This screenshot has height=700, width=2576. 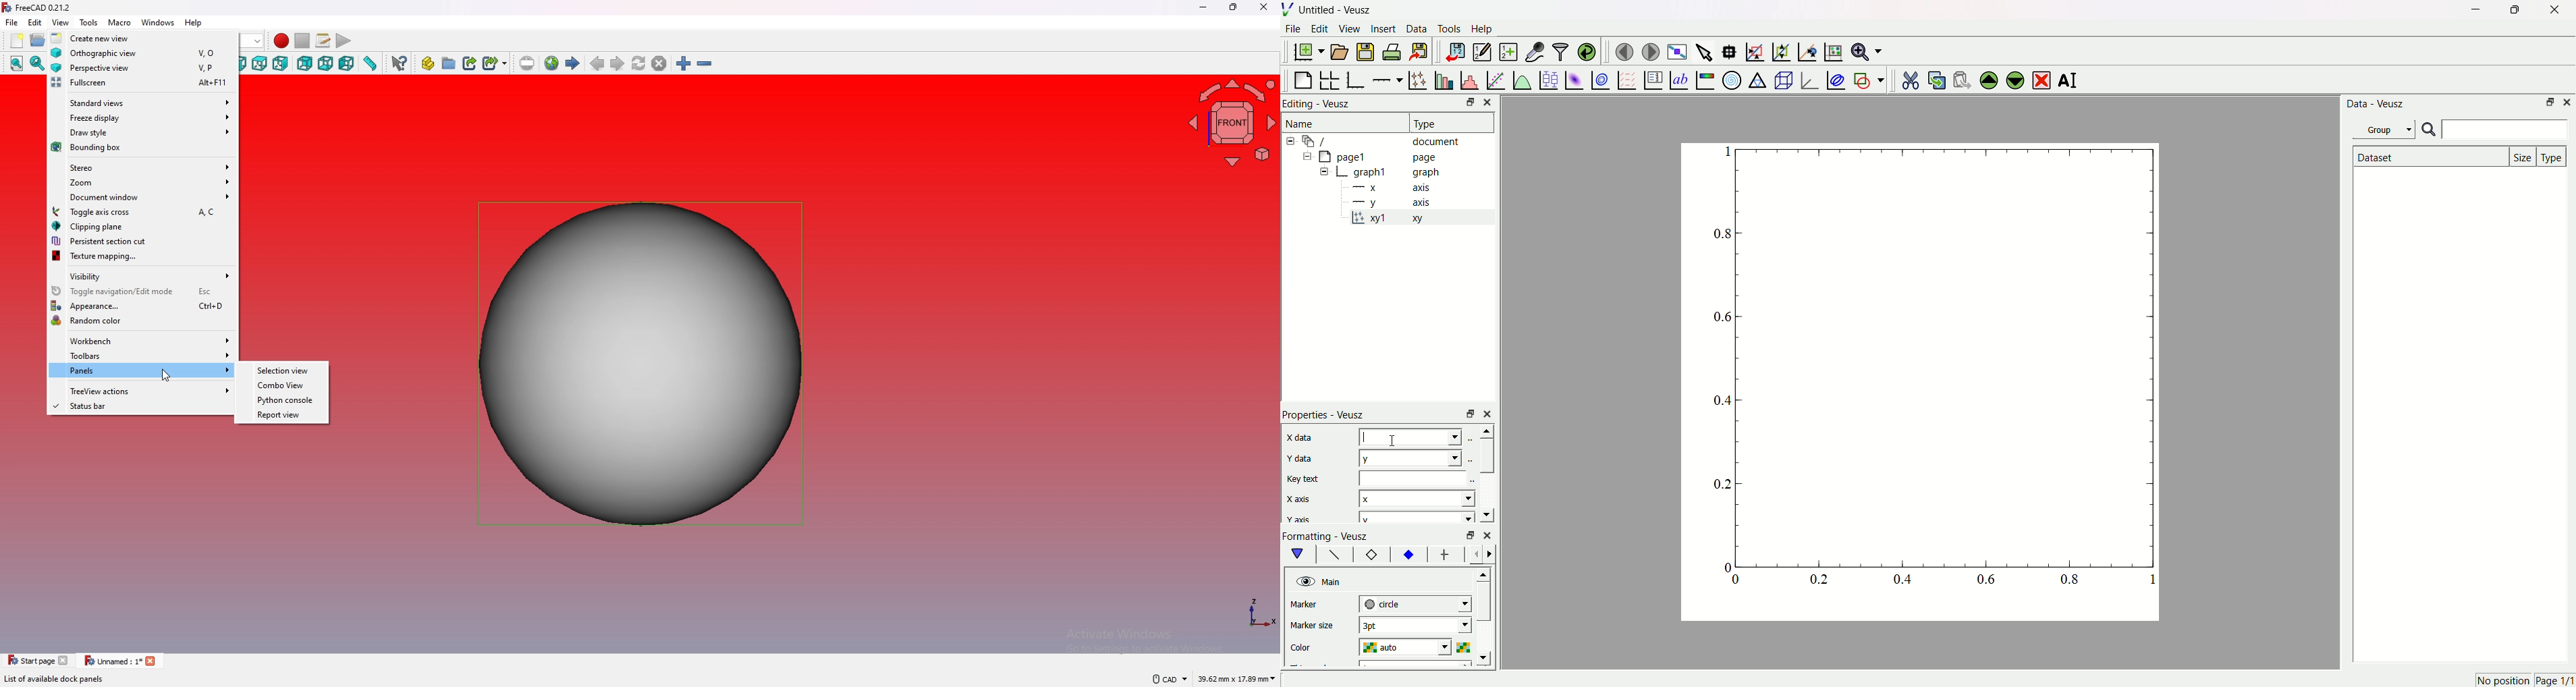 What do you see at coordinates (1292, 141) in the screenshot?
I see `collapse` at bounding box center [1292, 141].